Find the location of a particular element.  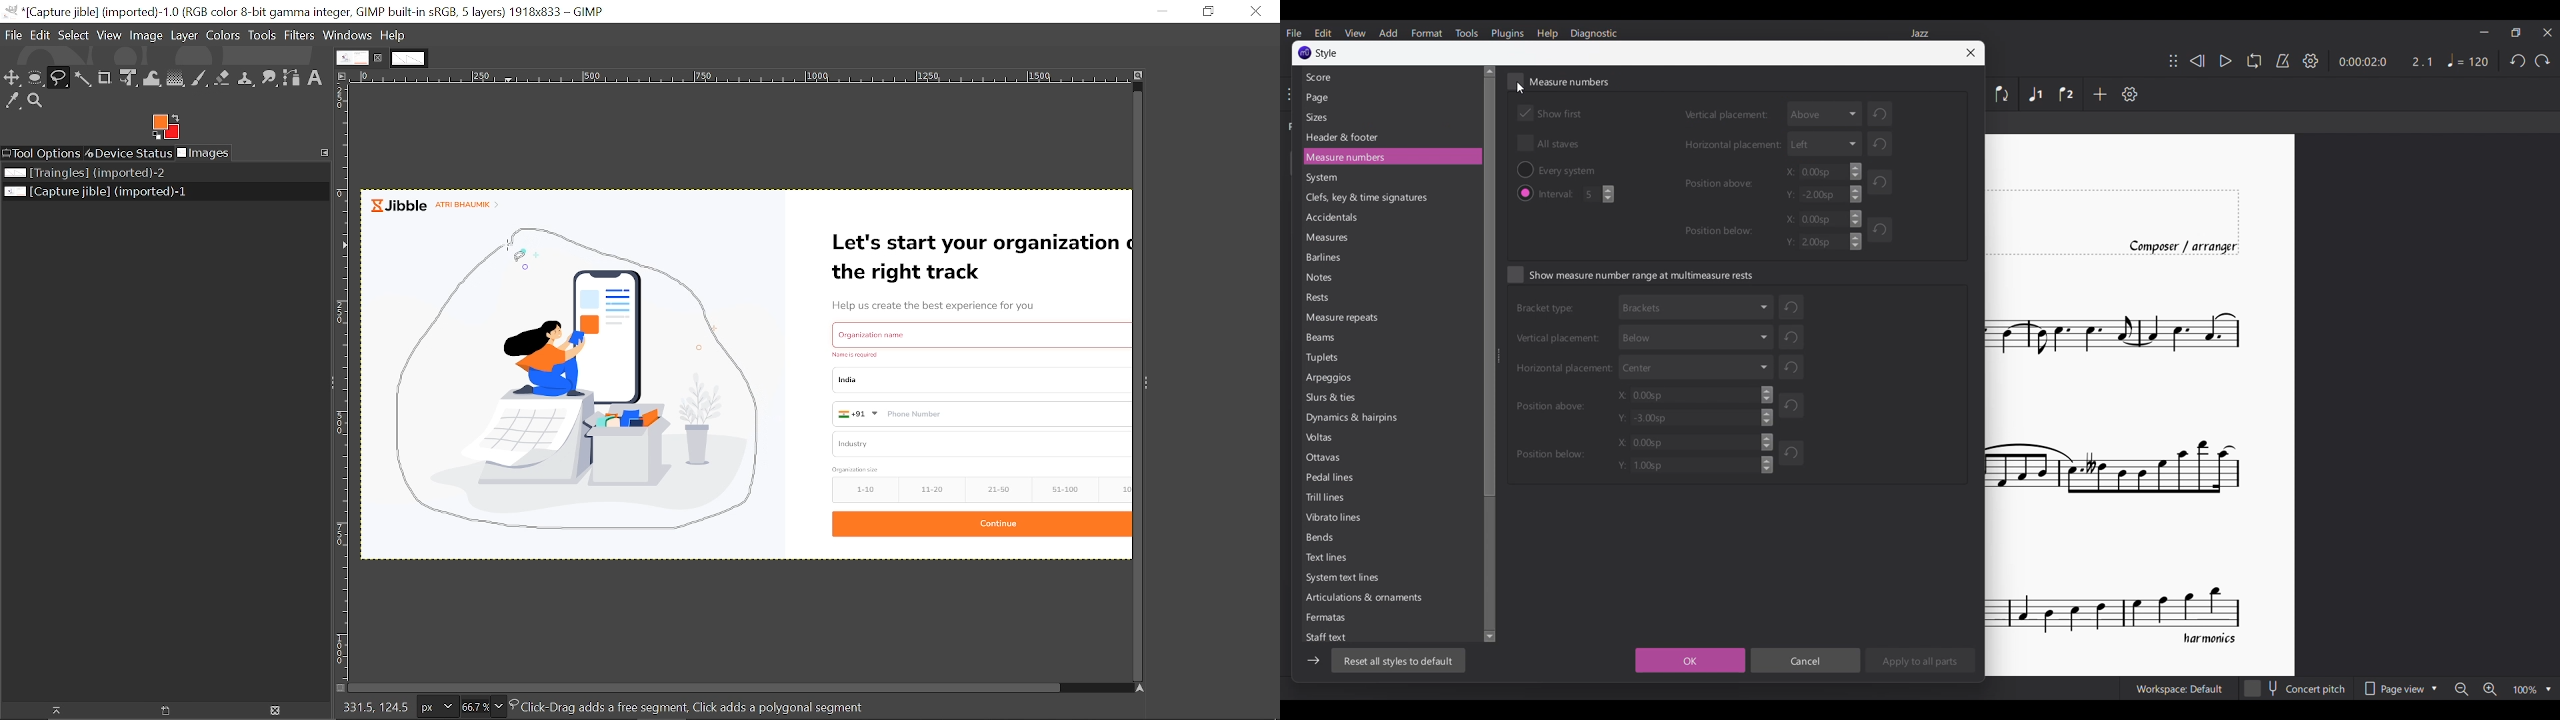

Beams is located at coordinates (1325, 337).